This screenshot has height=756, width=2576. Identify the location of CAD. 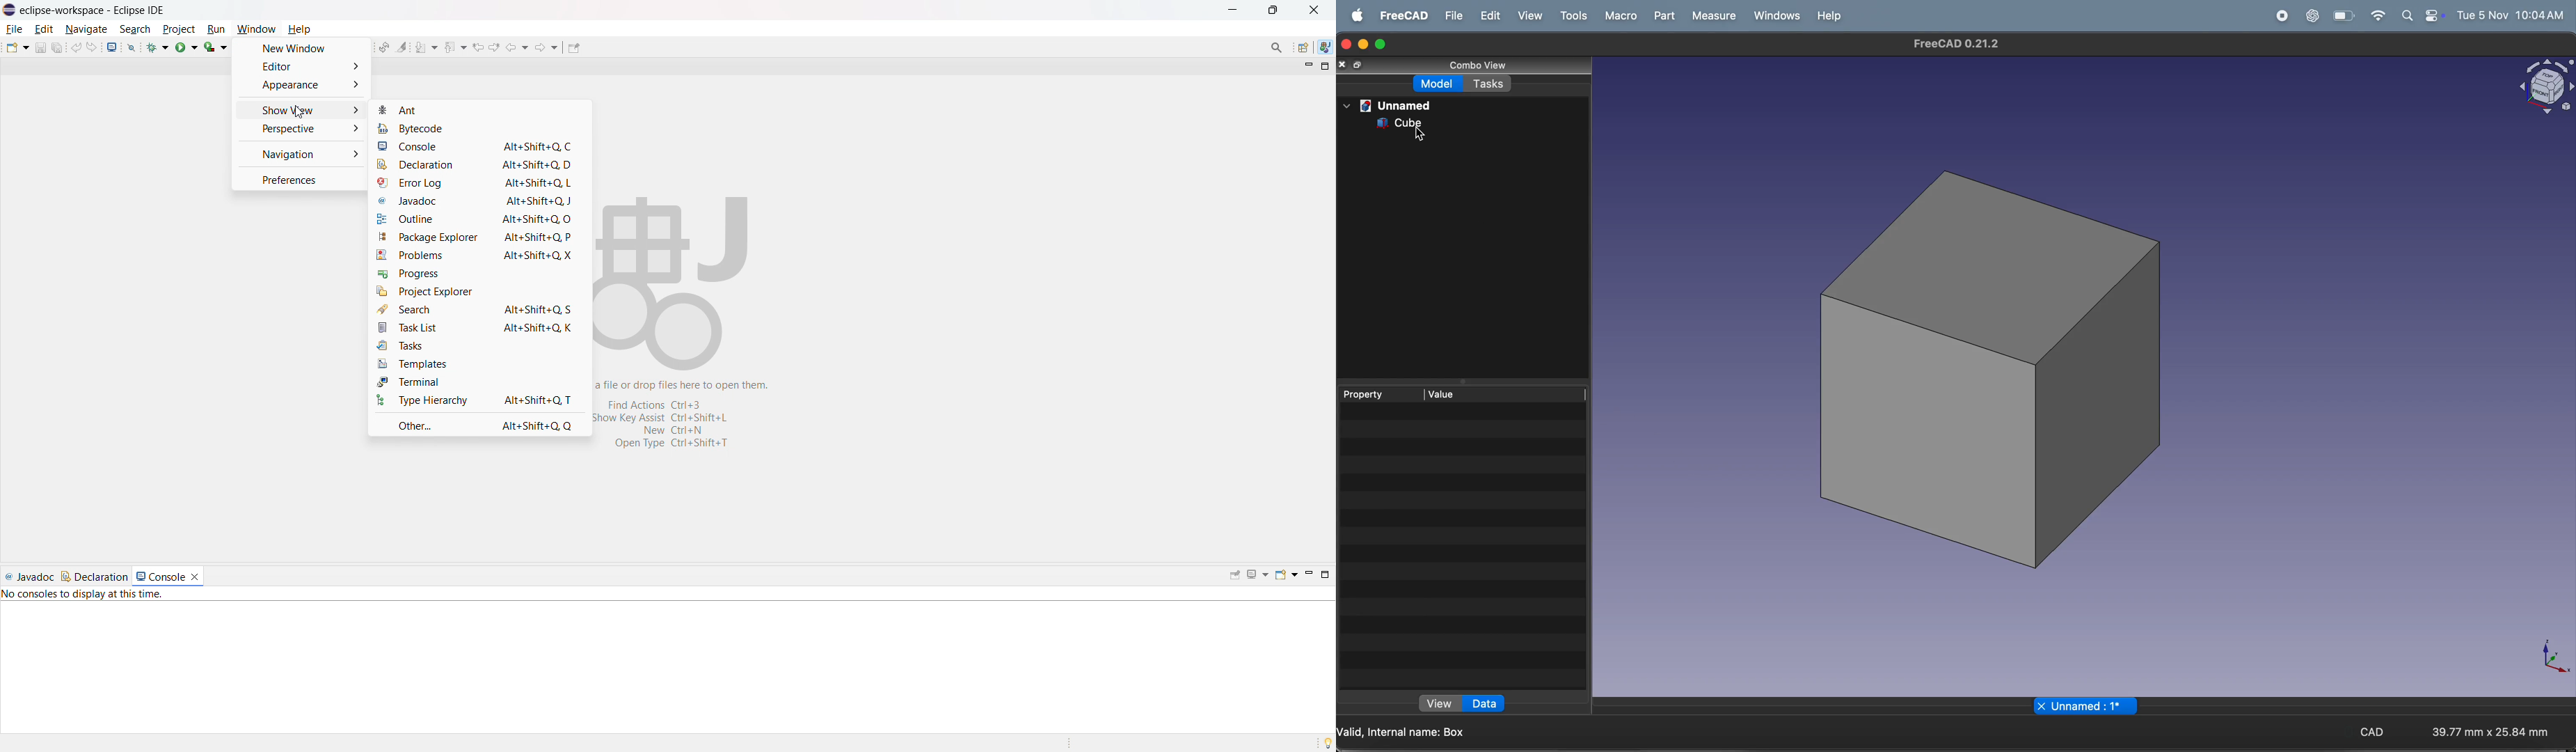
(2368, 732).